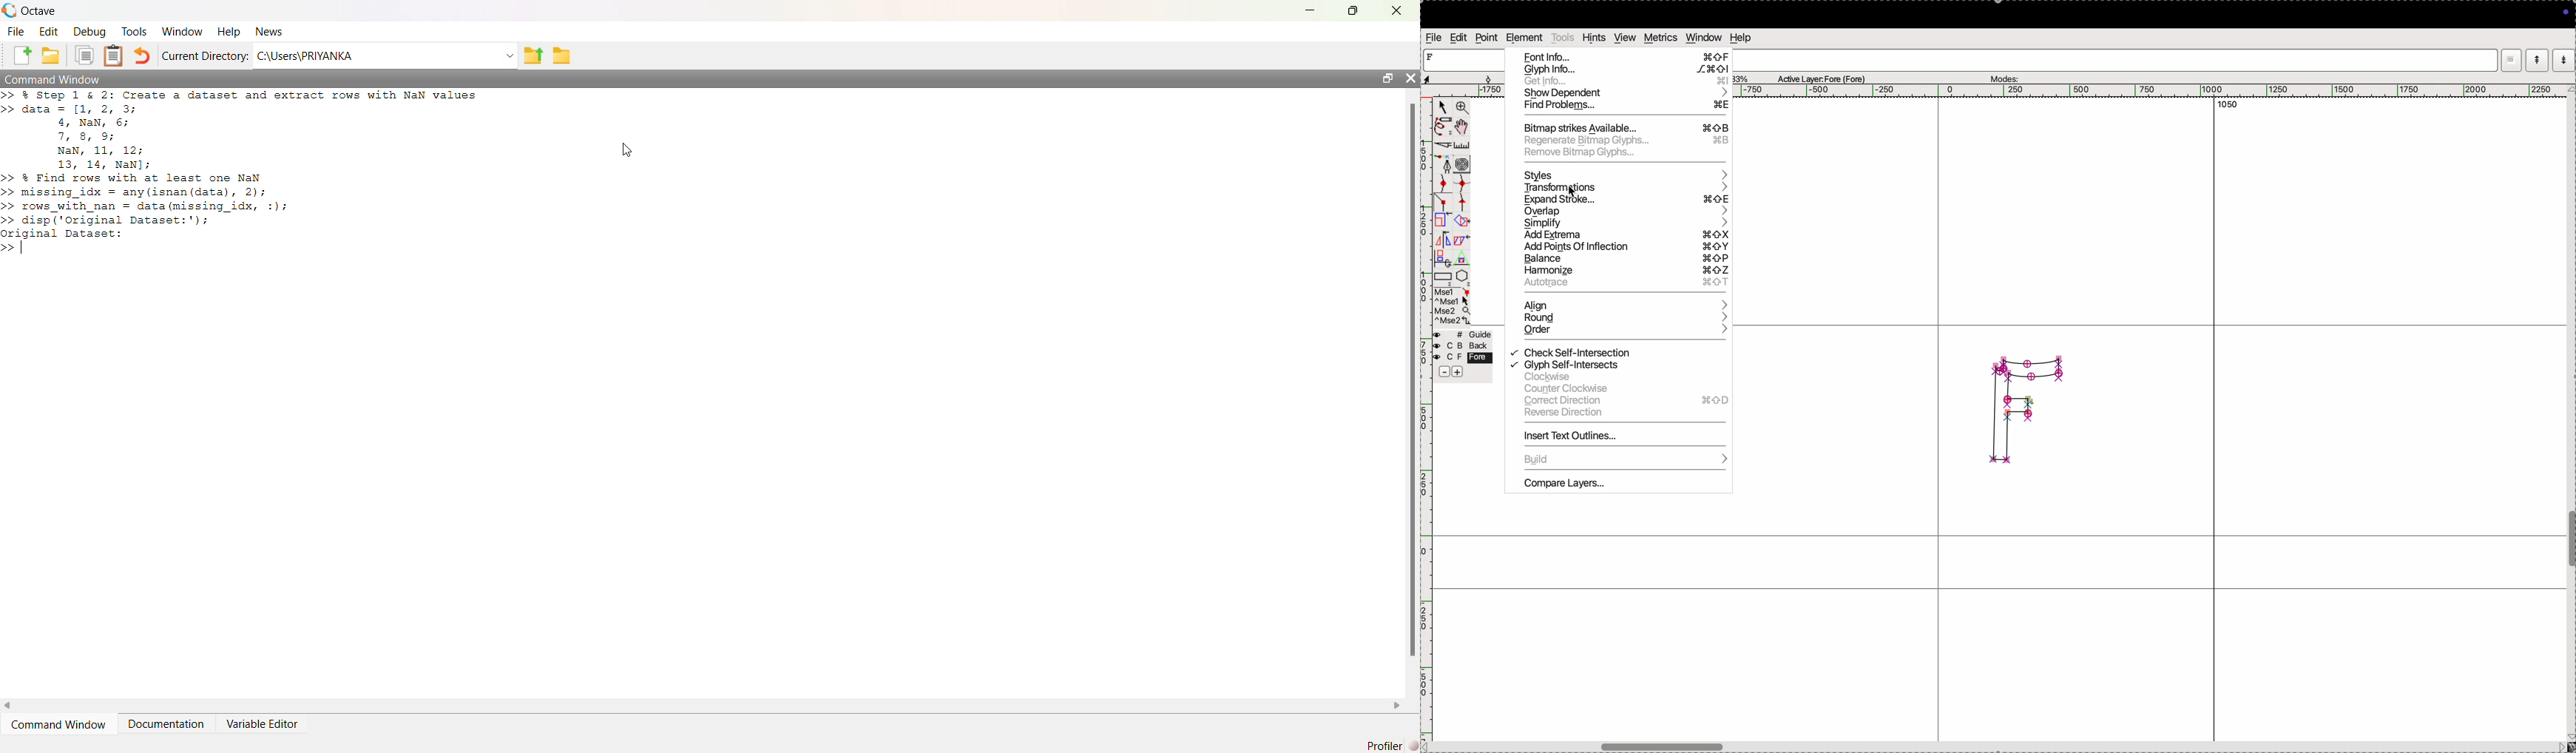 The image size is (2576, 756). What do you see at coordinates (1353, 10) in the screenshot?
I see `maximize` at bounding box center [1353, 10].